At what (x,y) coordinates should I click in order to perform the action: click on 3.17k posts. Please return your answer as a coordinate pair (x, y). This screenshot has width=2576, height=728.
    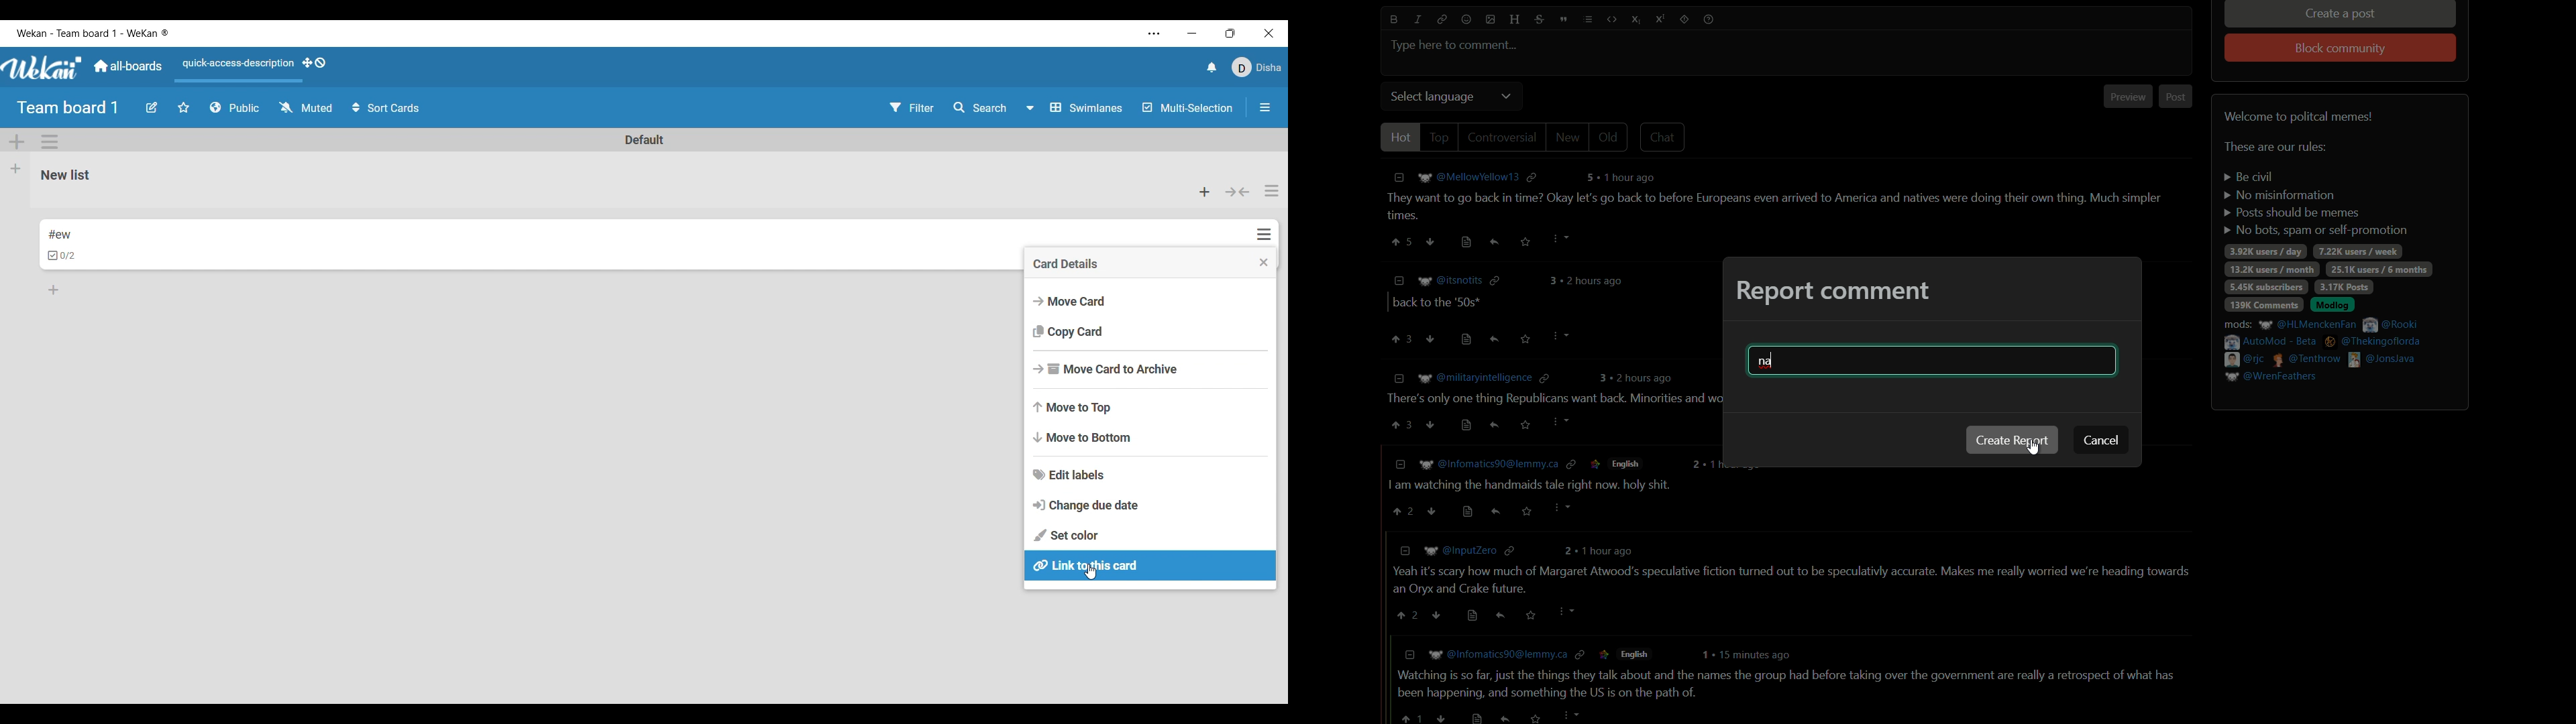
    Looking at the image, I should click on (2343, 287).